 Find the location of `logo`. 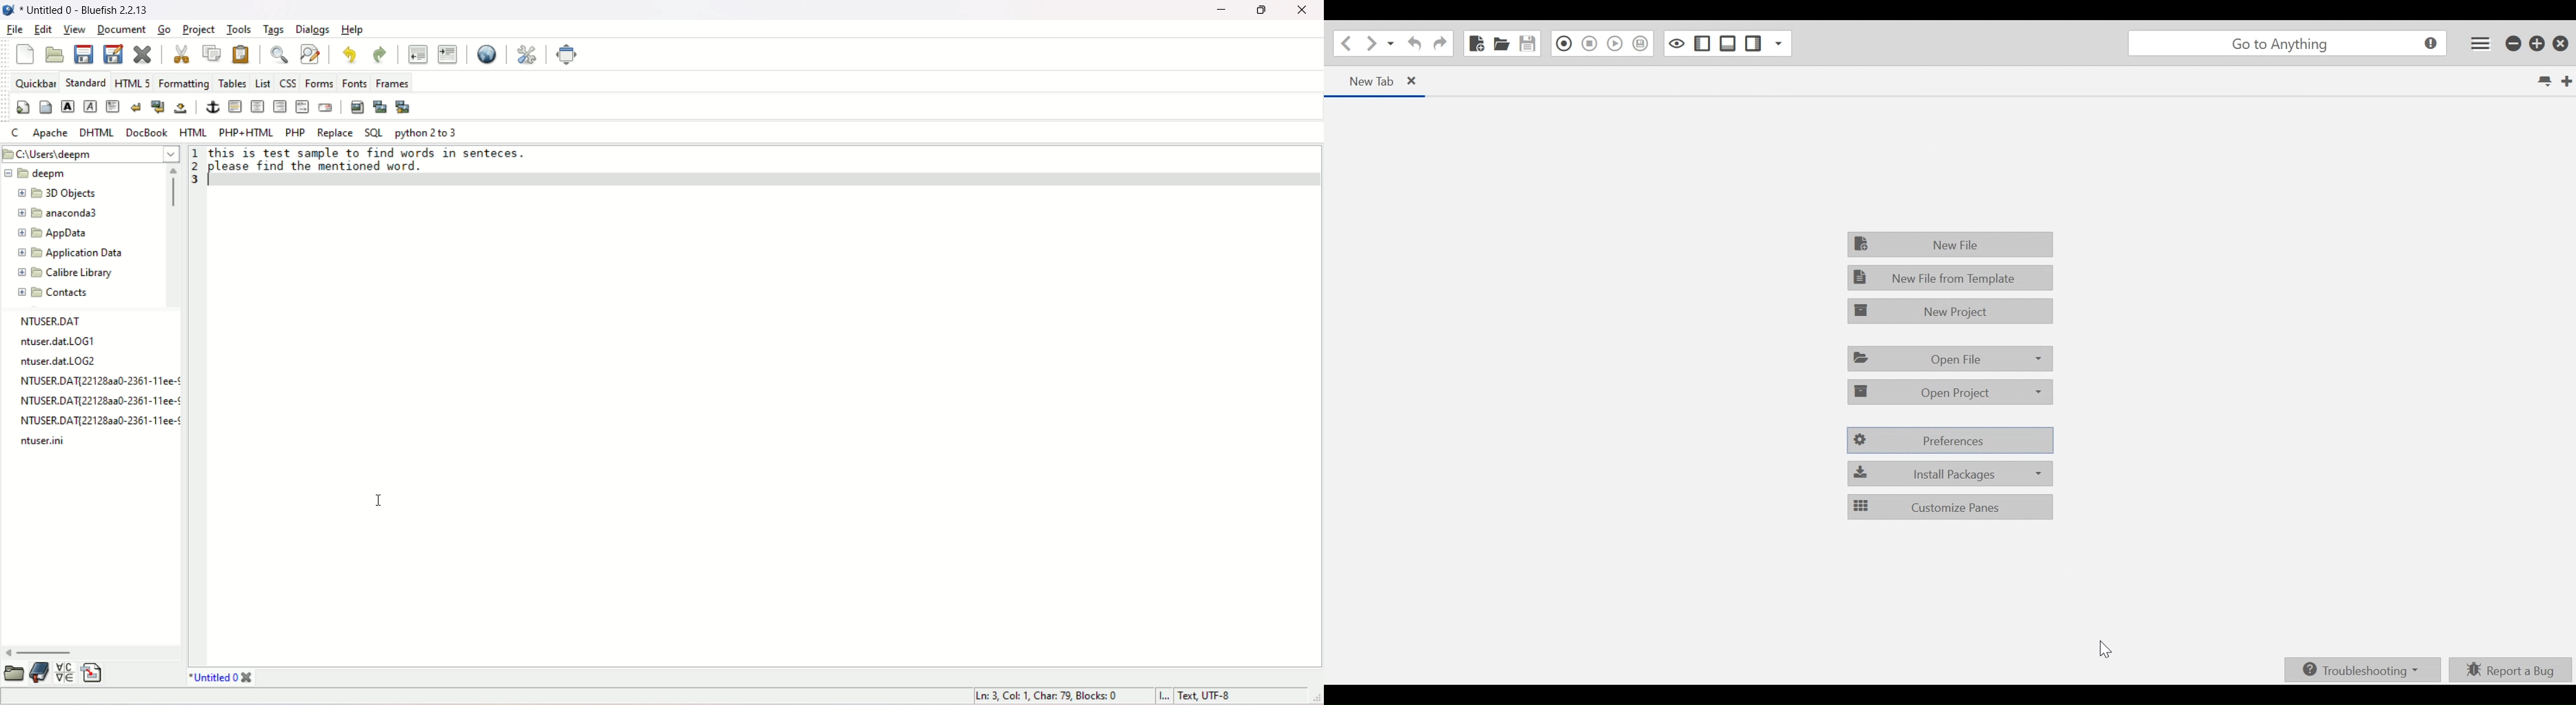

logo is located at coordinates (8, 10).